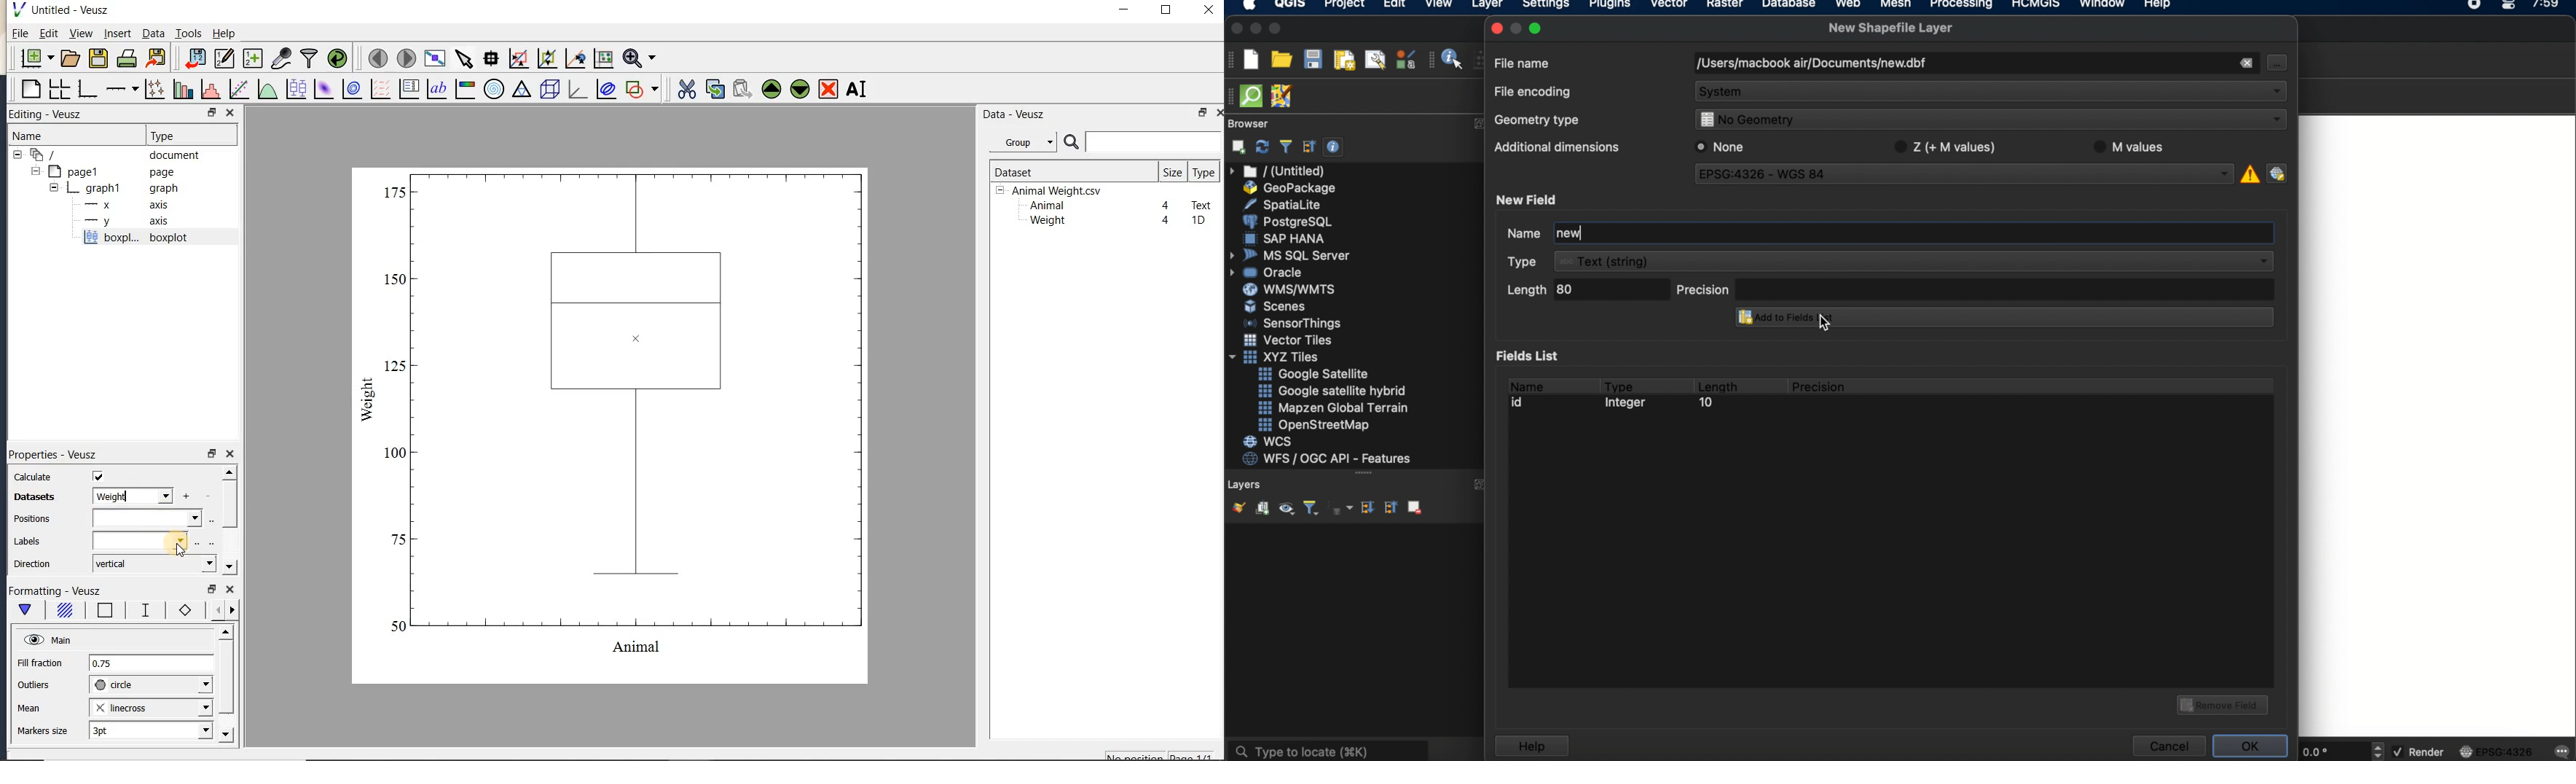 This screenshot has width=2576, height=784. What do you see at coordinates (1235, 507) in the screenshot?
I see `open the layer` at bounding box center [1235, 507].